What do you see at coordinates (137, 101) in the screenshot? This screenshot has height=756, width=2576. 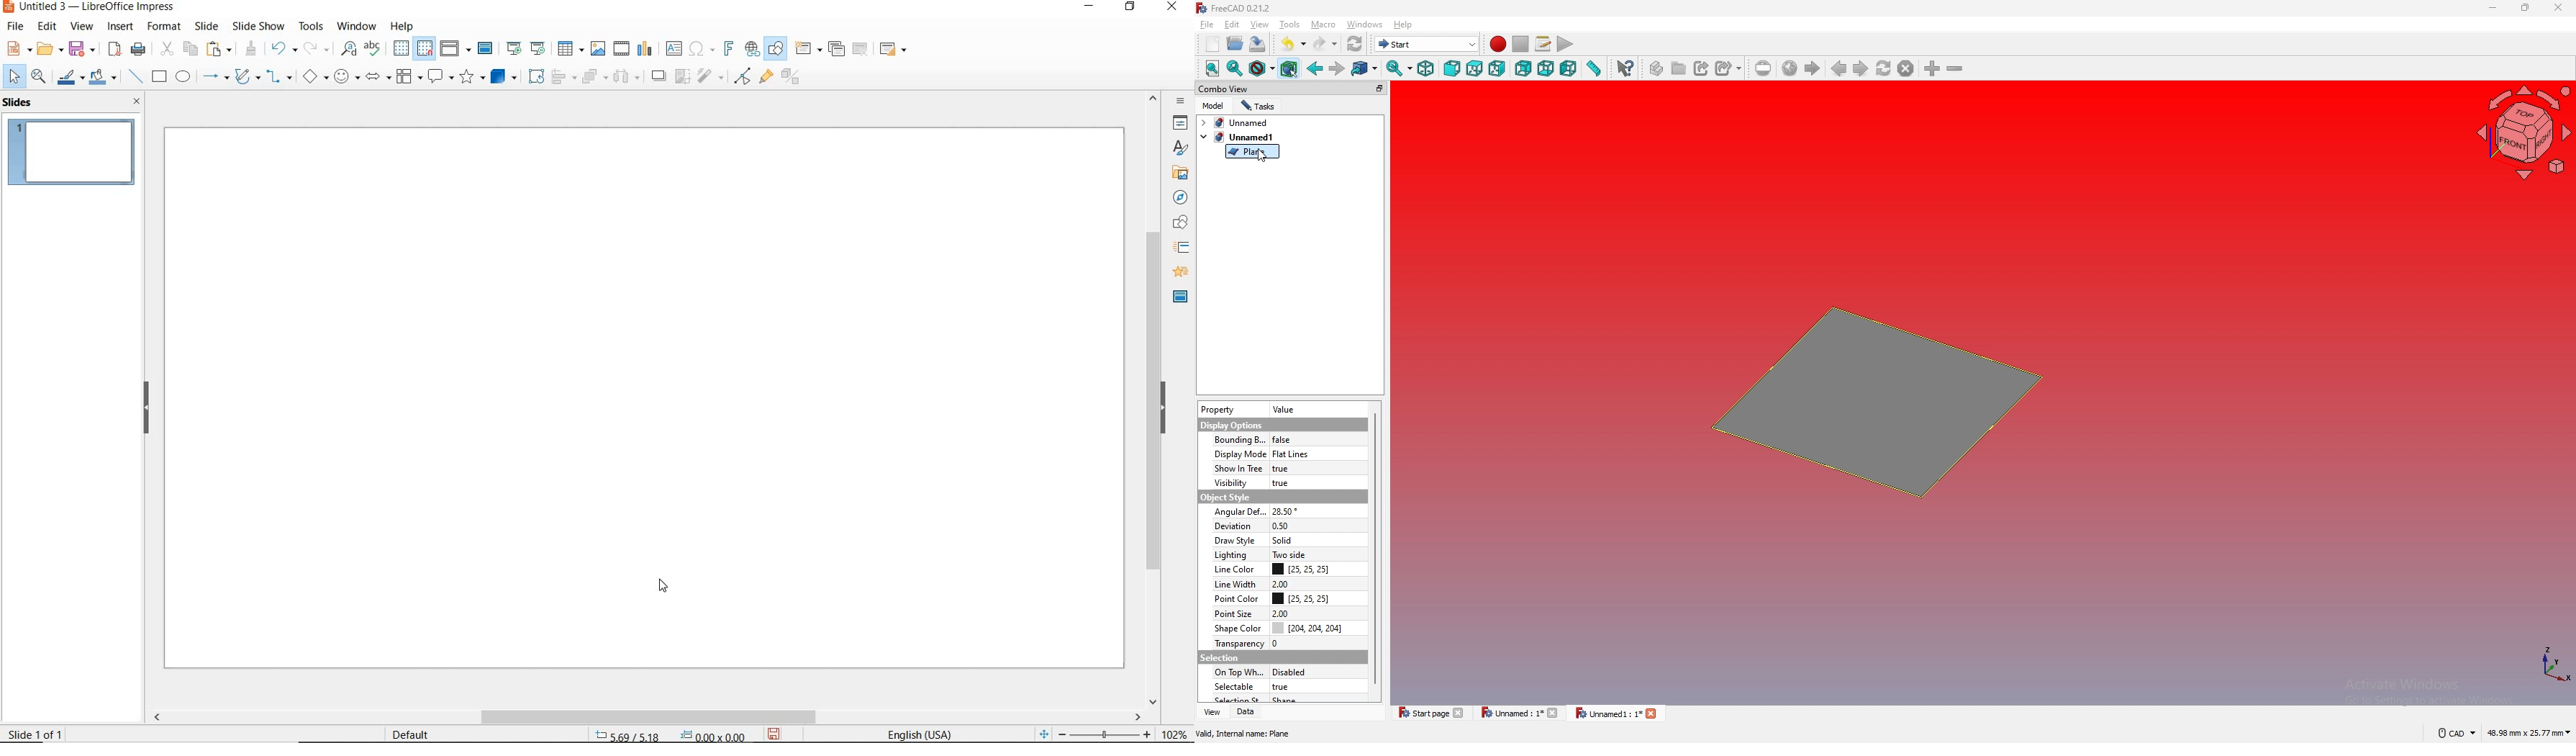 I see `CLOSE` at bounding box center [137, 101].